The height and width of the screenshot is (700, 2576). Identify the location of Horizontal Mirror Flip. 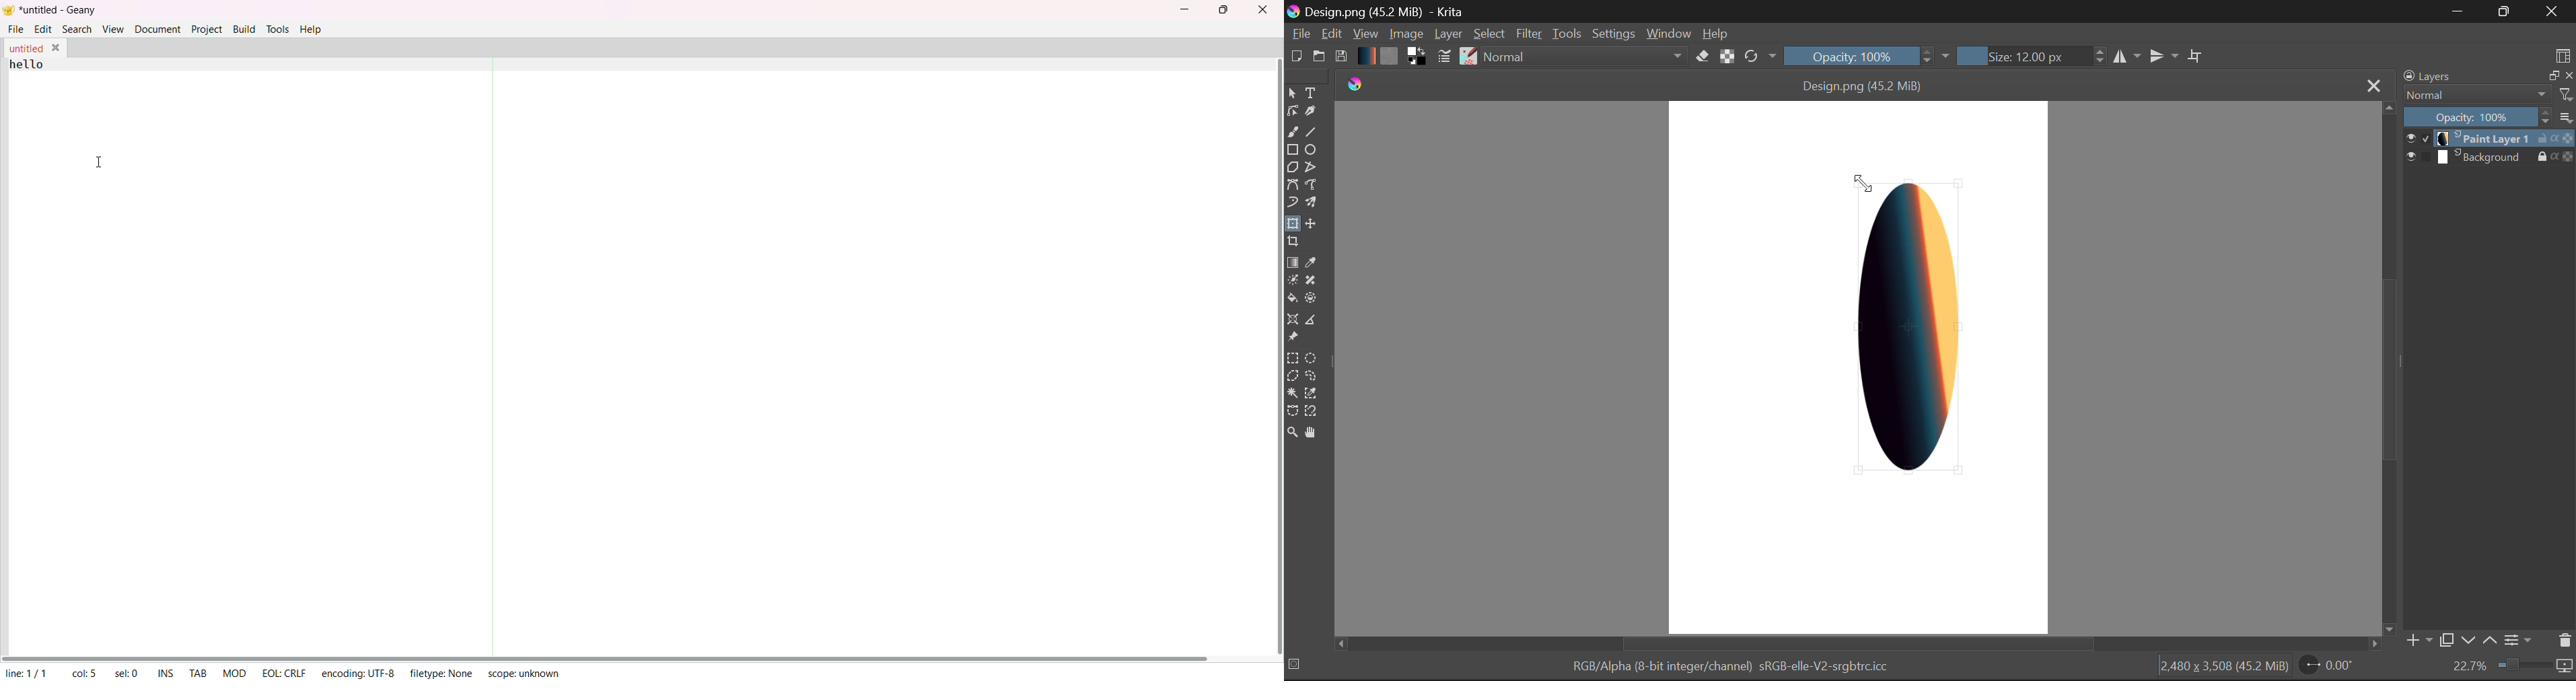
(2161, 55).